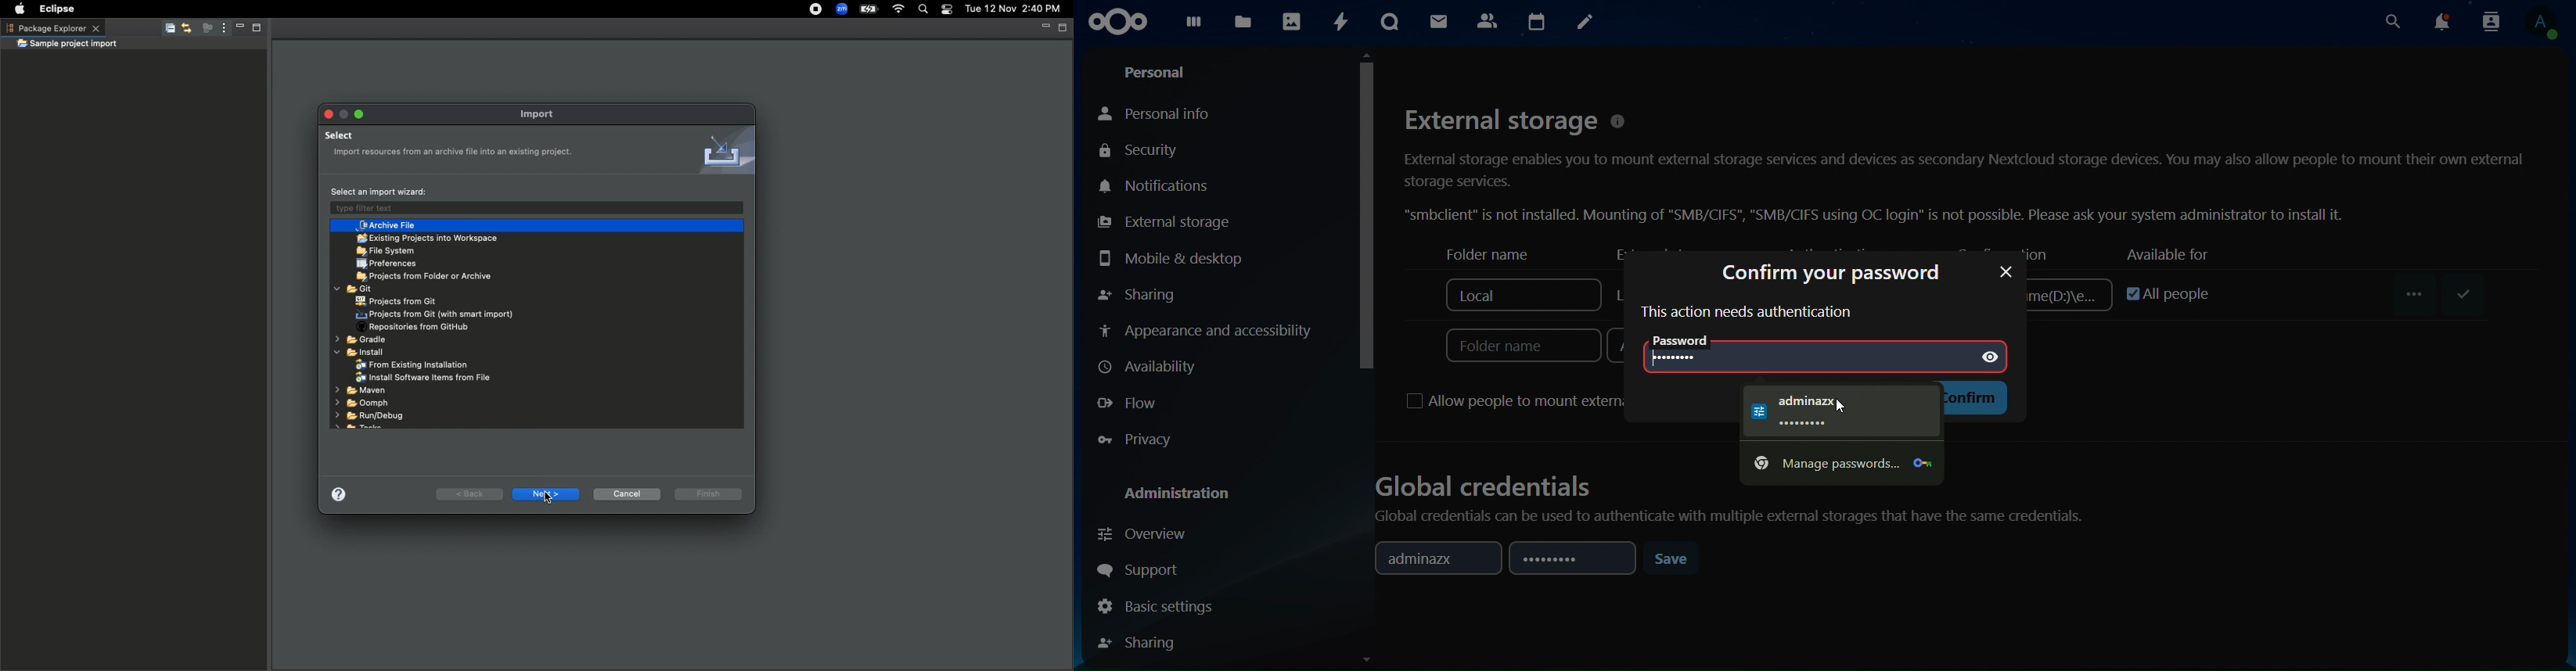 The height and width of the screenshot is (672, 2576). What do you see at coordinates (1211, 331) in the screenshot?
I see `appearance and accessibilty` at bounding box center [1211, 331].